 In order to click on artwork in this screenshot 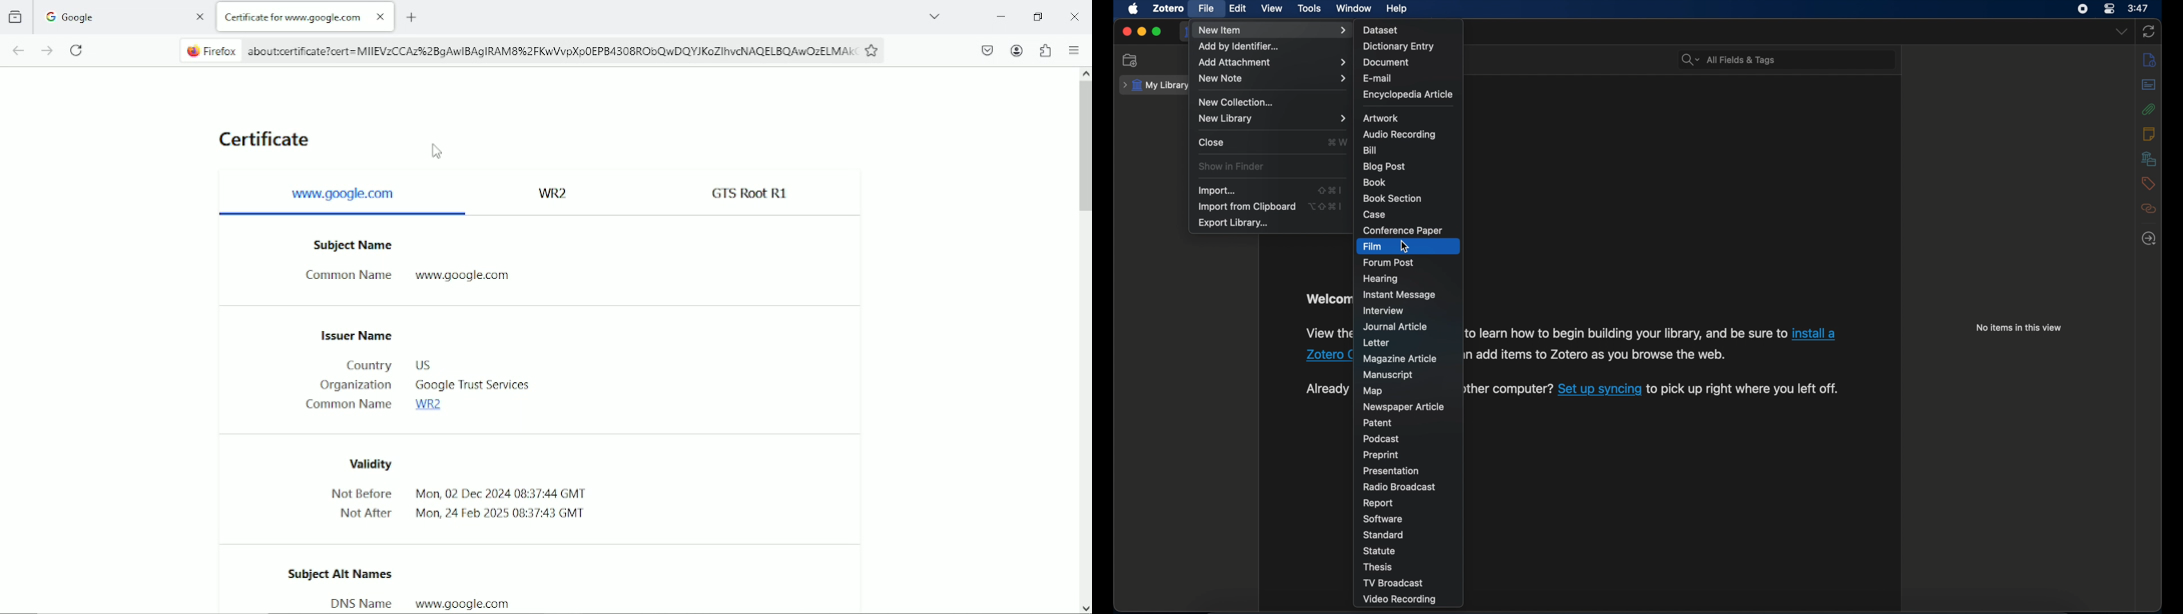, I will do `click(1381, 118)`.